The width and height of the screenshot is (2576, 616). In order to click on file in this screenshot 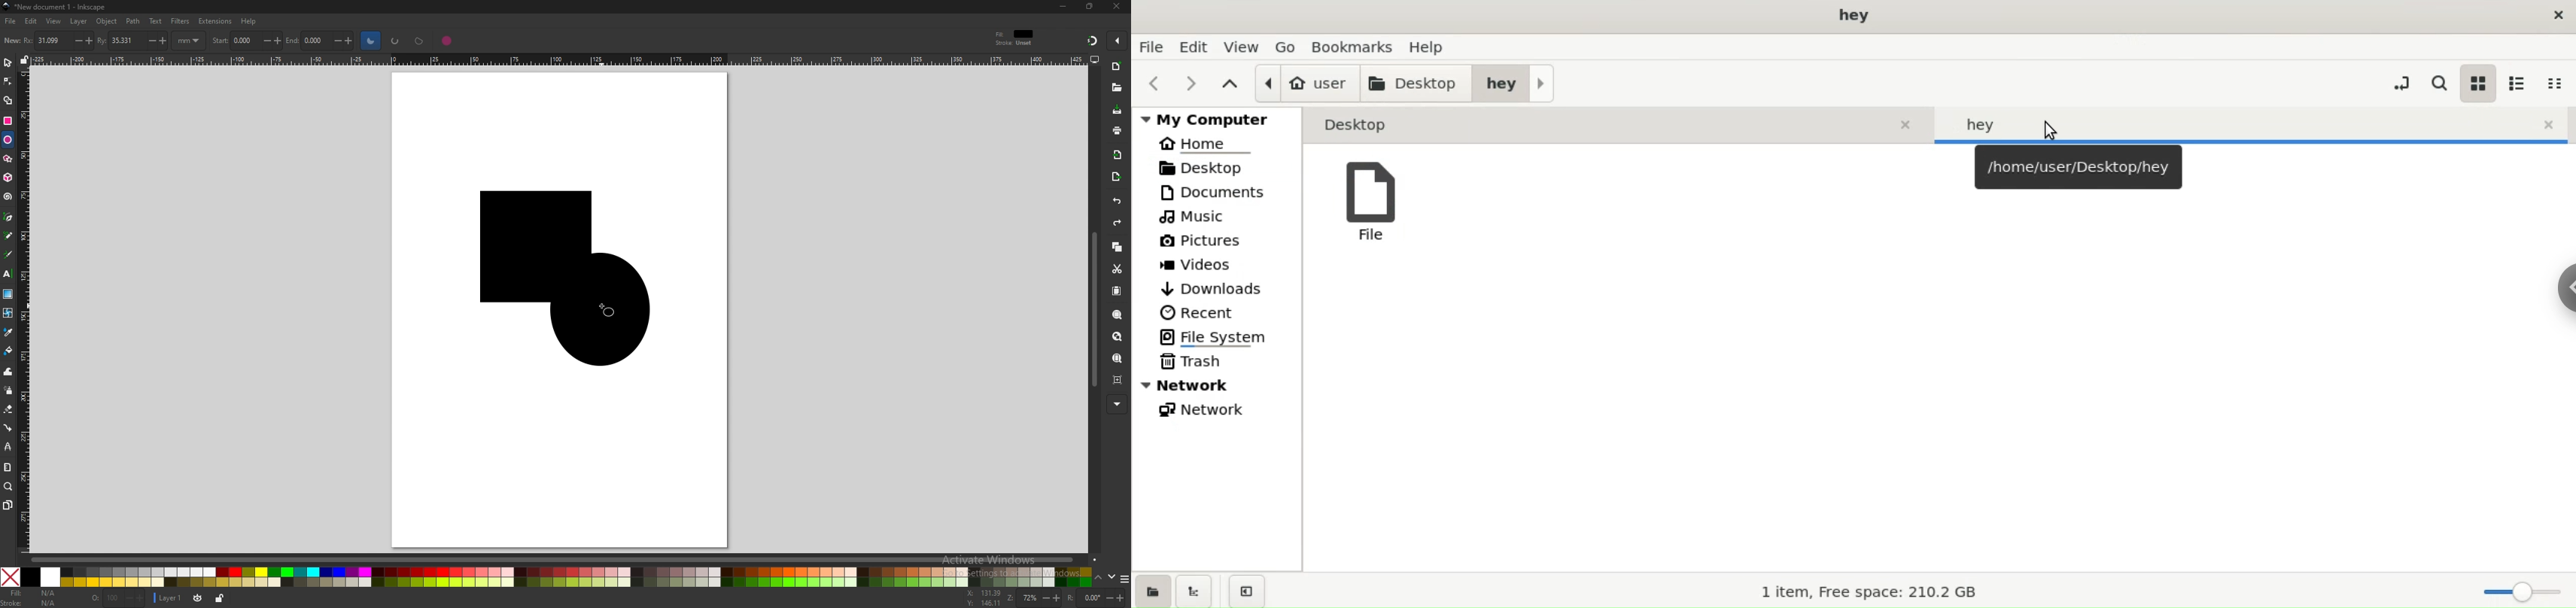, I will do `click(11, 21)`.